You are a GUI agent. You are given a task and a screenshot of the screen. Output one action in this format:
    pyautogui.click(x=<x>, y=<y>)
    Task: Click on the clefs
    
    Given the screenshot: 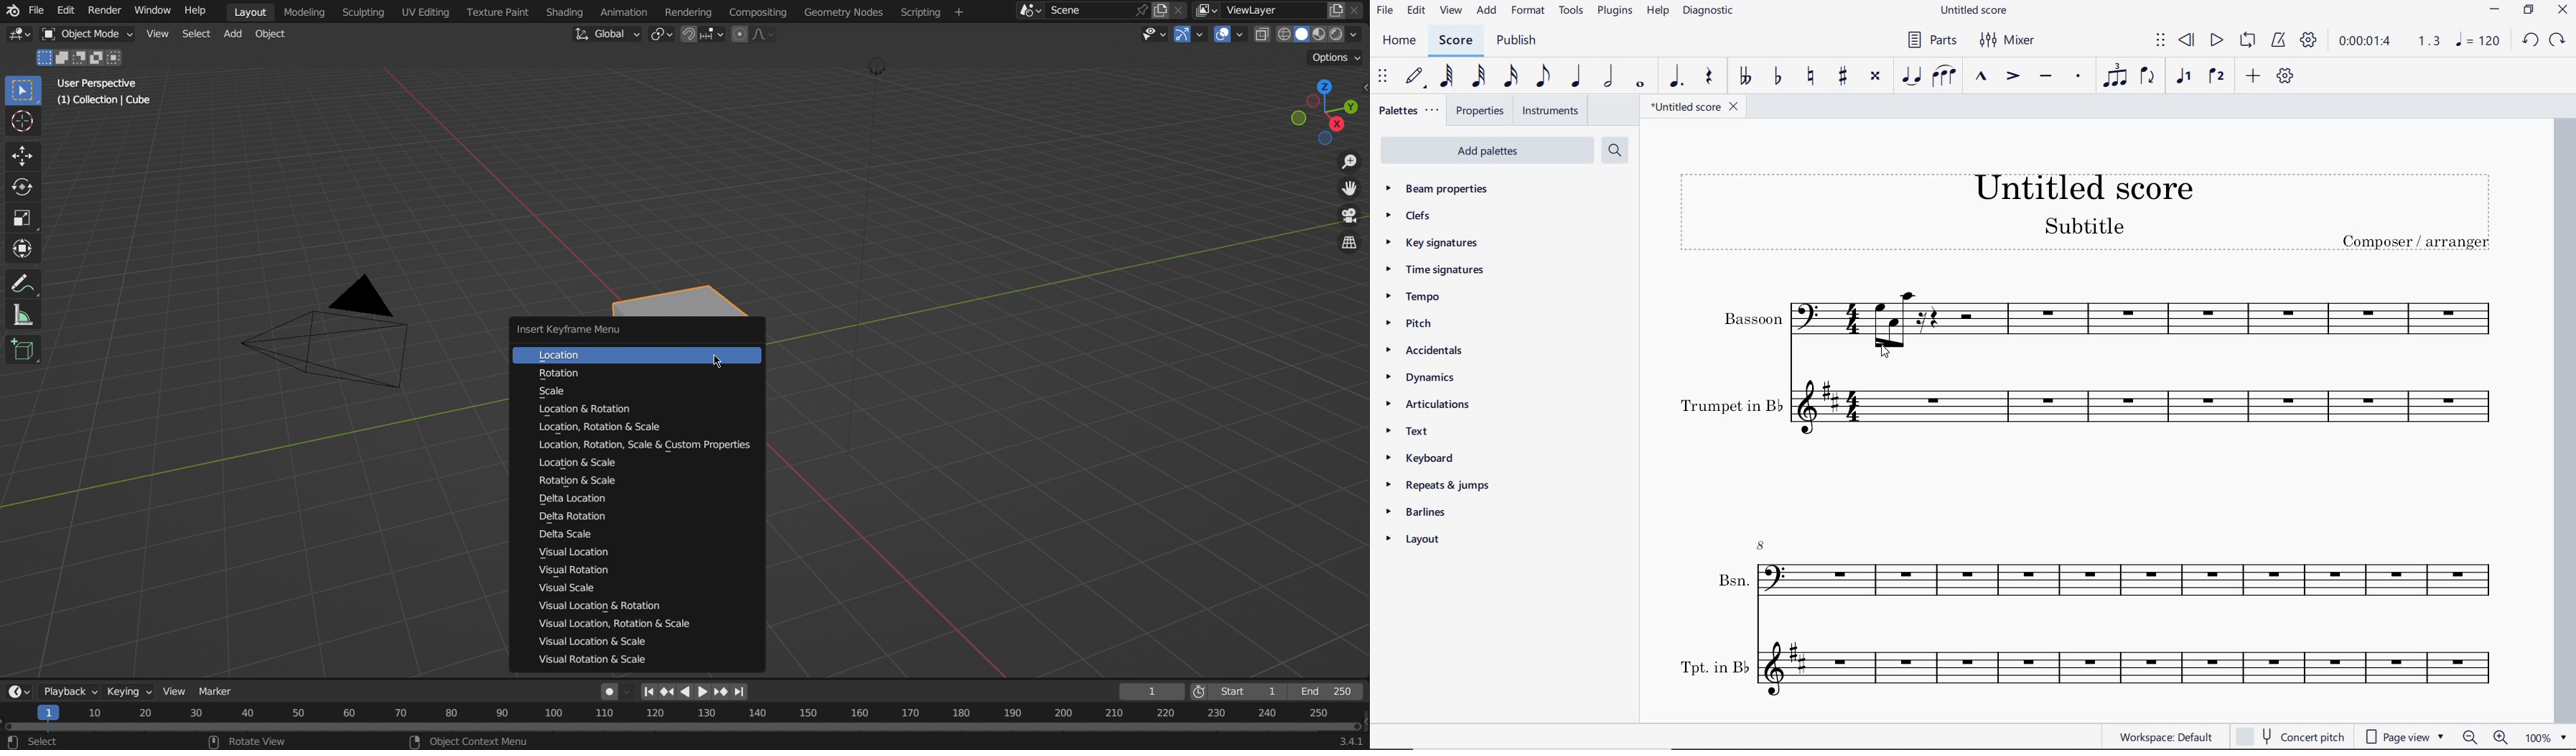 What is the action you would take?
    pyautogui.click(x=1409, y=216)
    